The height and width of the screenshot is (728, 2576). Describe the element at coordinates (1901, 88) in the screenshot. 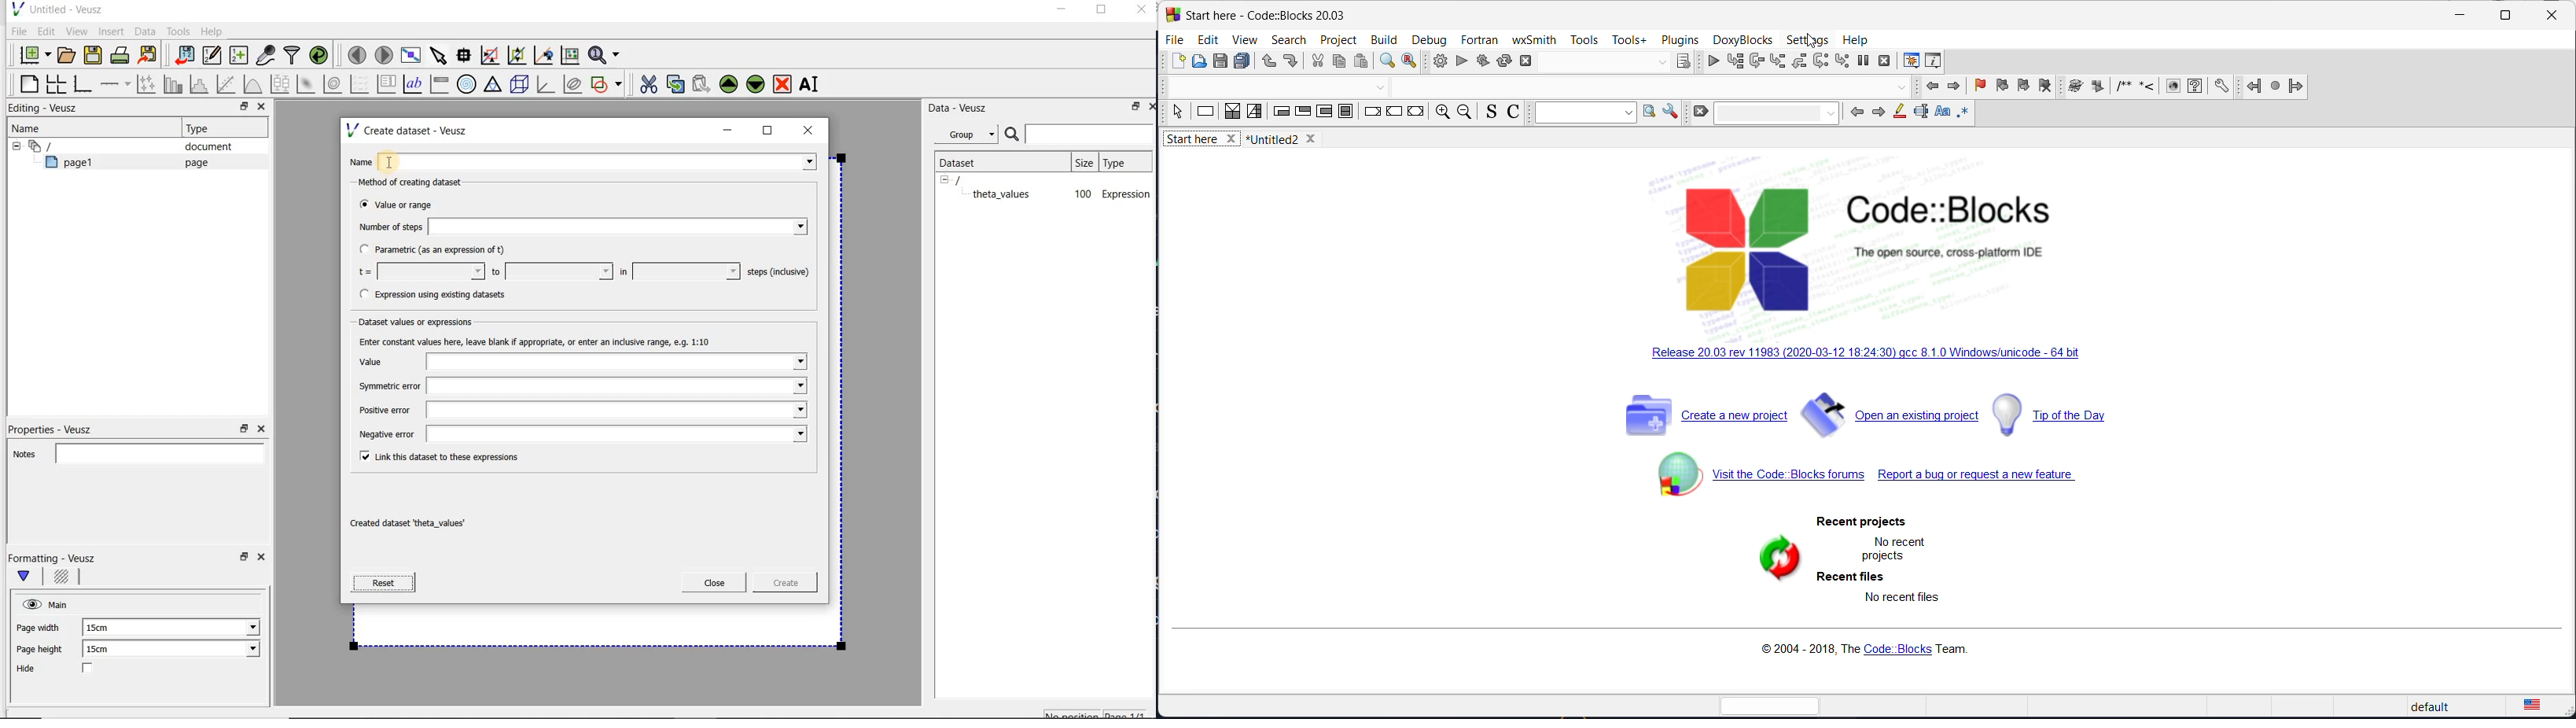

I see `dropdown` at that location.